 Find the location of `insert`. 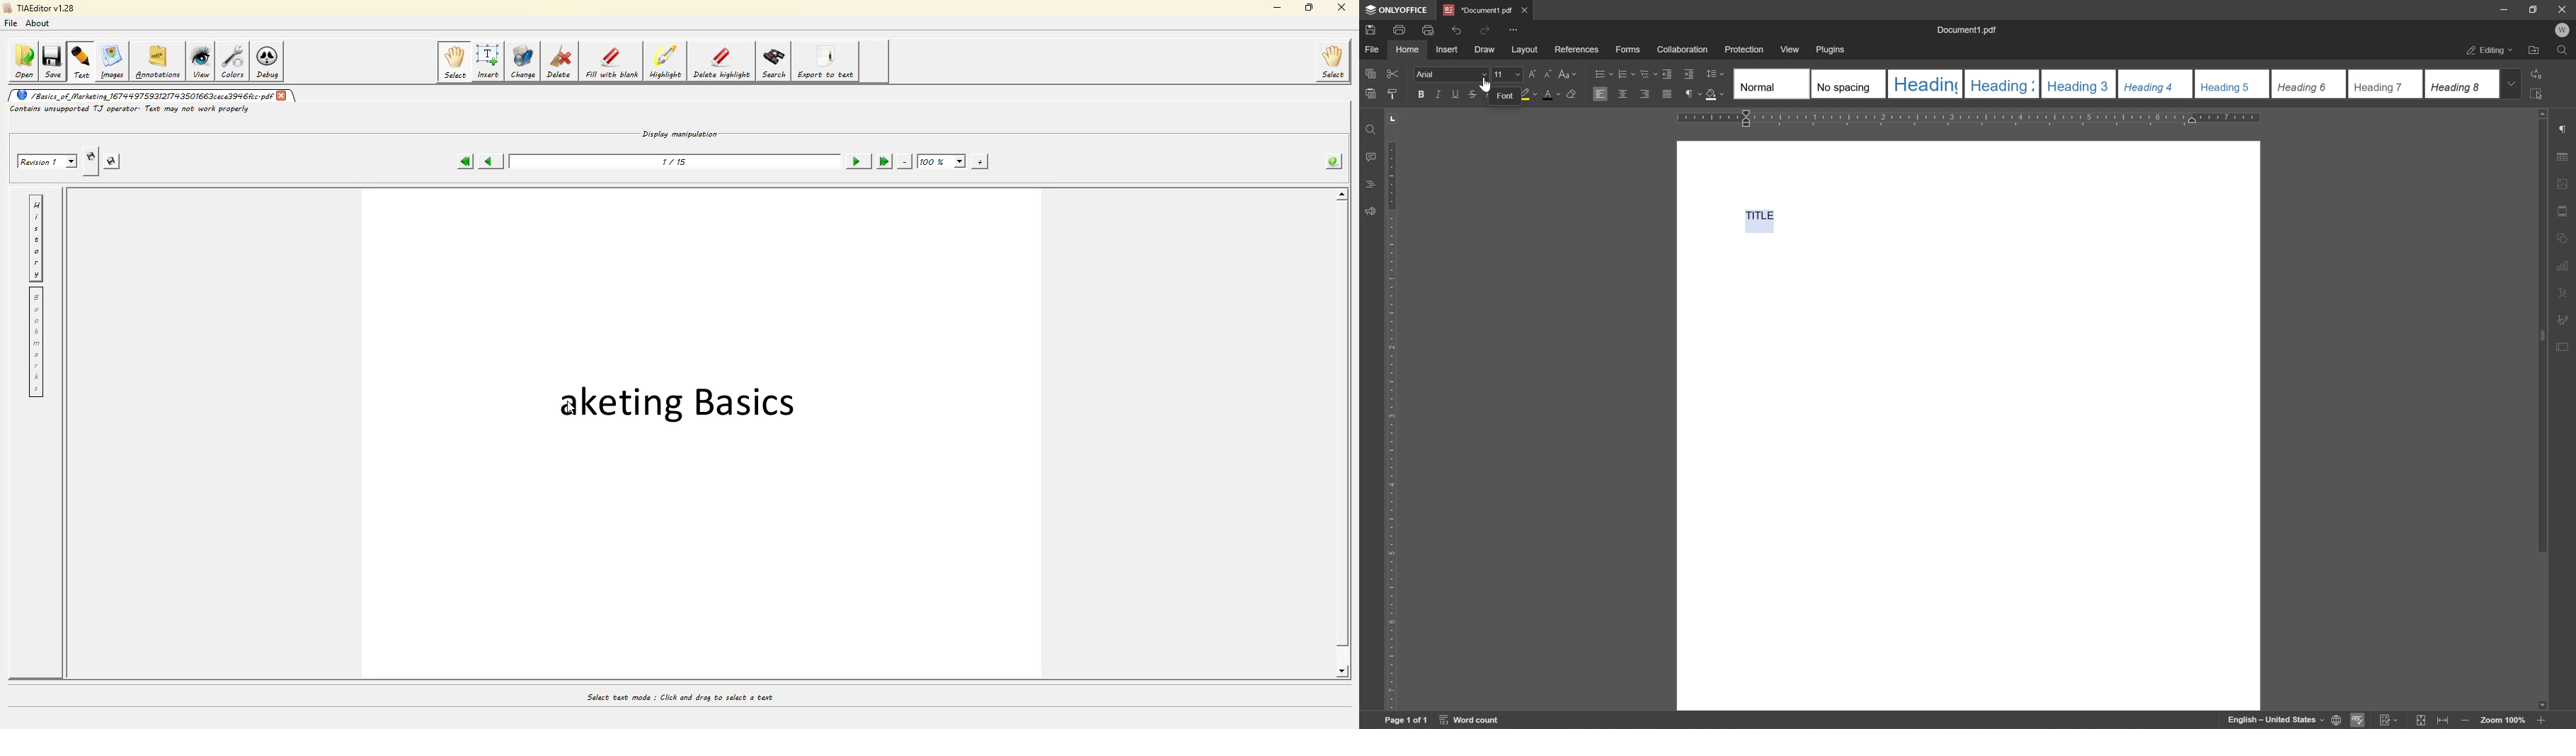

insert is located at coordinates (1447, 49).